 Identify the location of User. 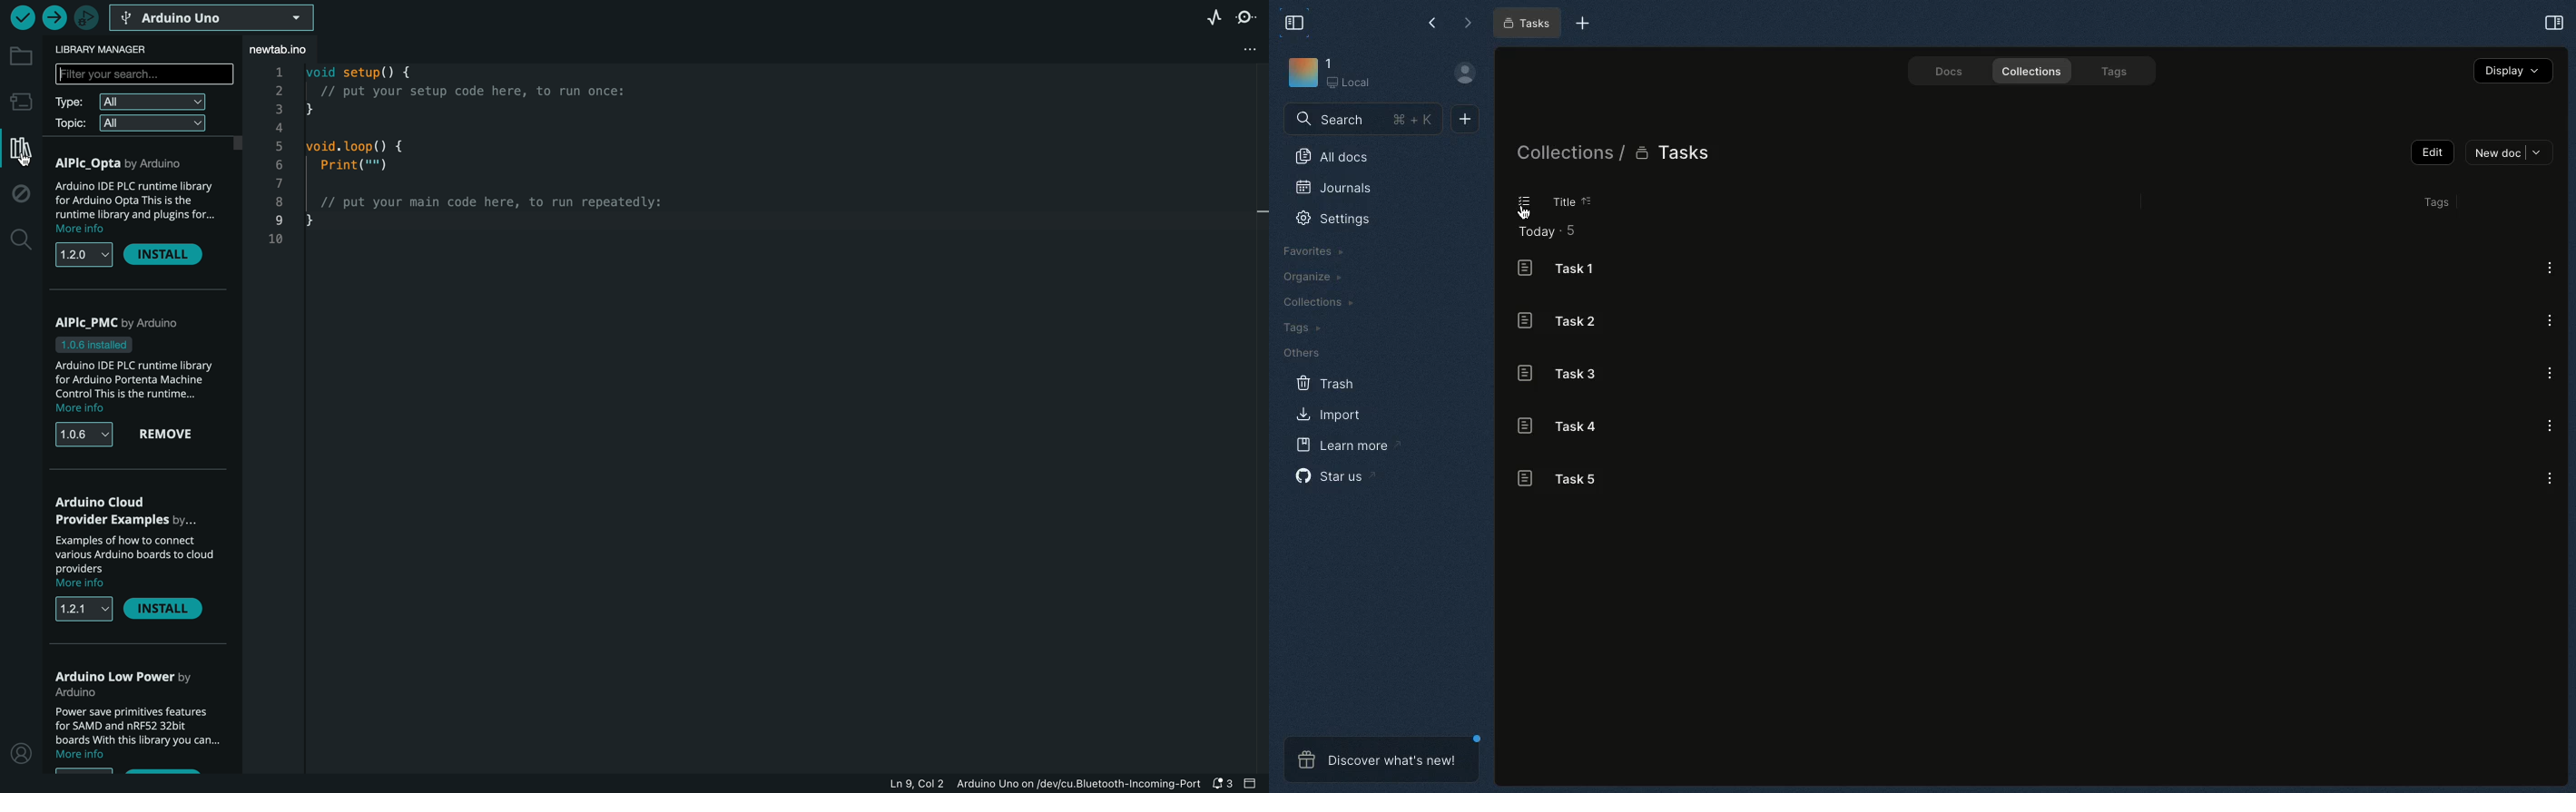
(1466, 75).